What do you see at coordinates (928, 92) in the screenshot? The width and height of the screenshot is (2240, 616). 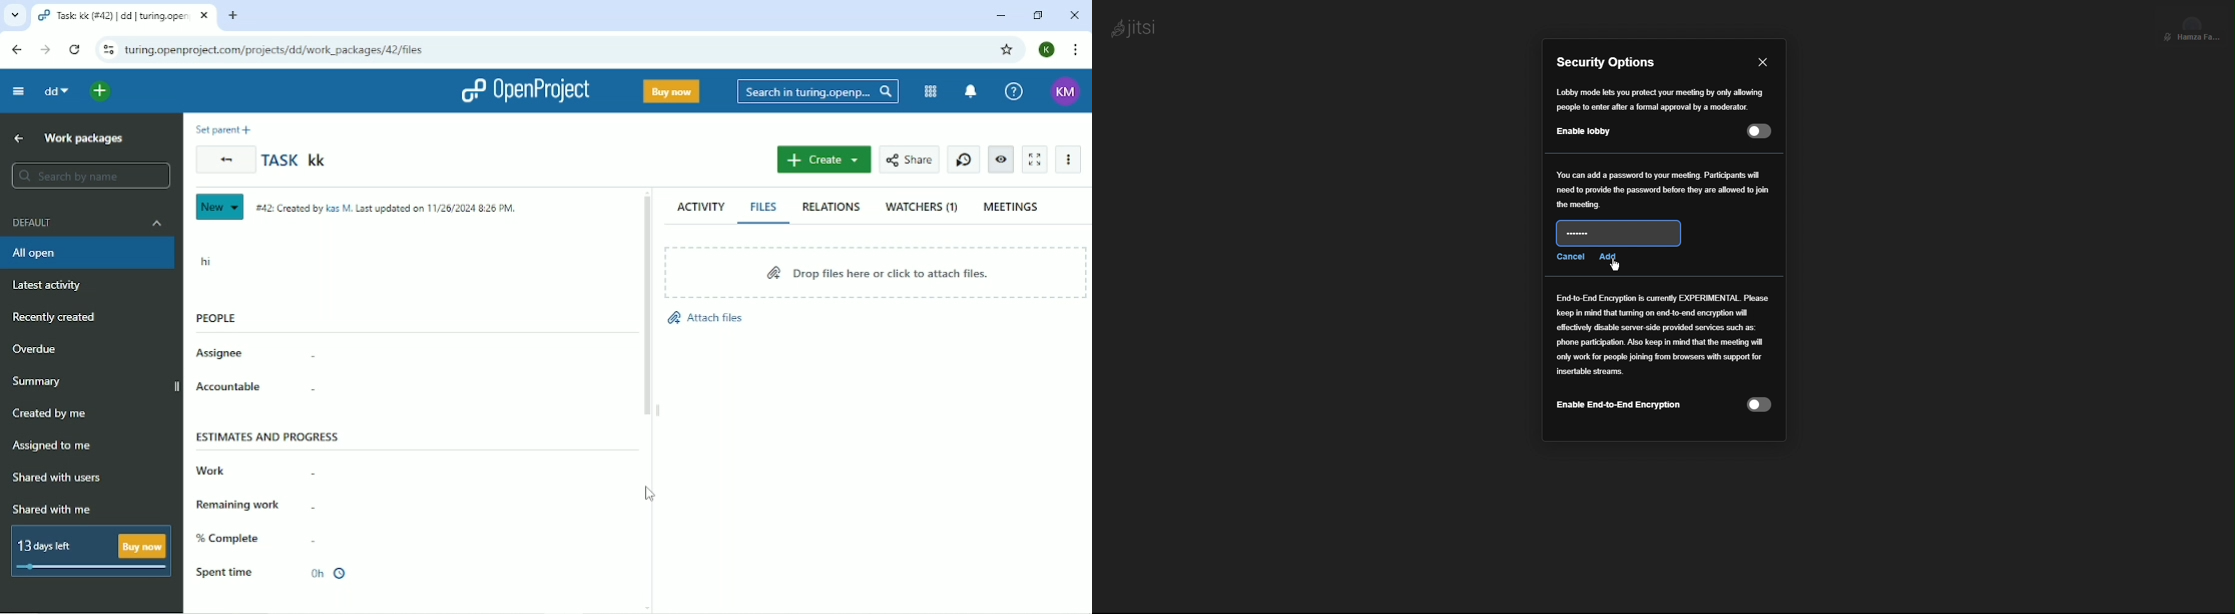 I see `Modules` at bounding box center [928, 92].